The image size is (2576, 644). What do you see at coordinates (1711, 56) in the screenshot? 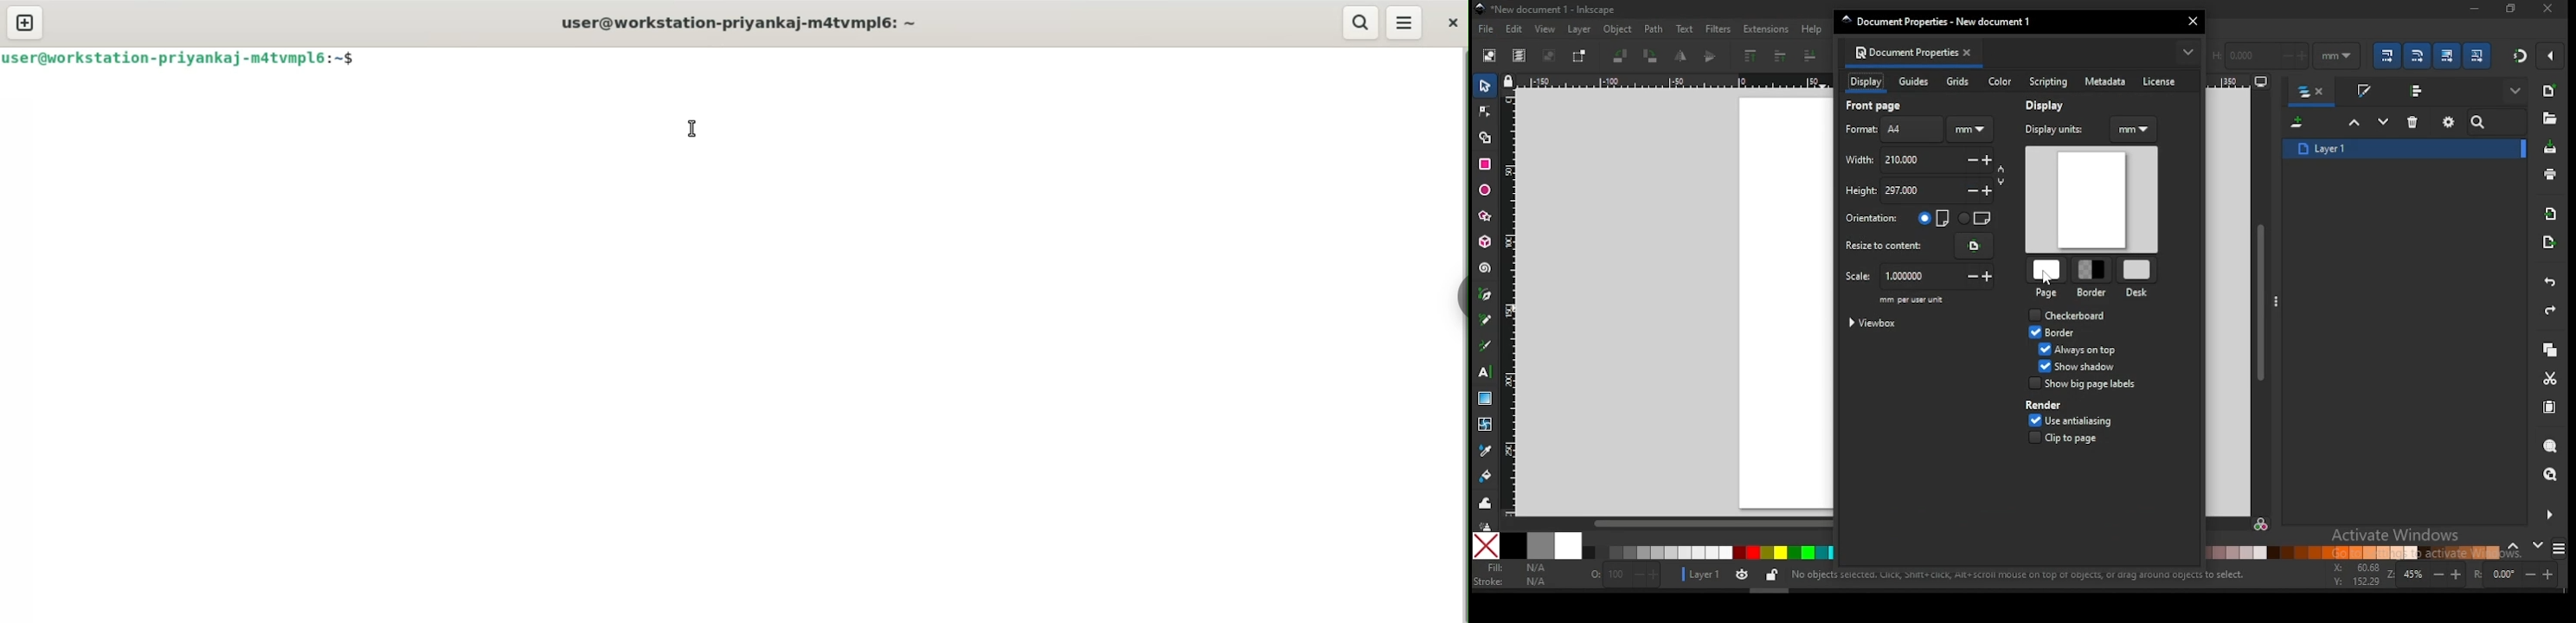
I see `object flip vertical` at bounding box center [1711, 56].